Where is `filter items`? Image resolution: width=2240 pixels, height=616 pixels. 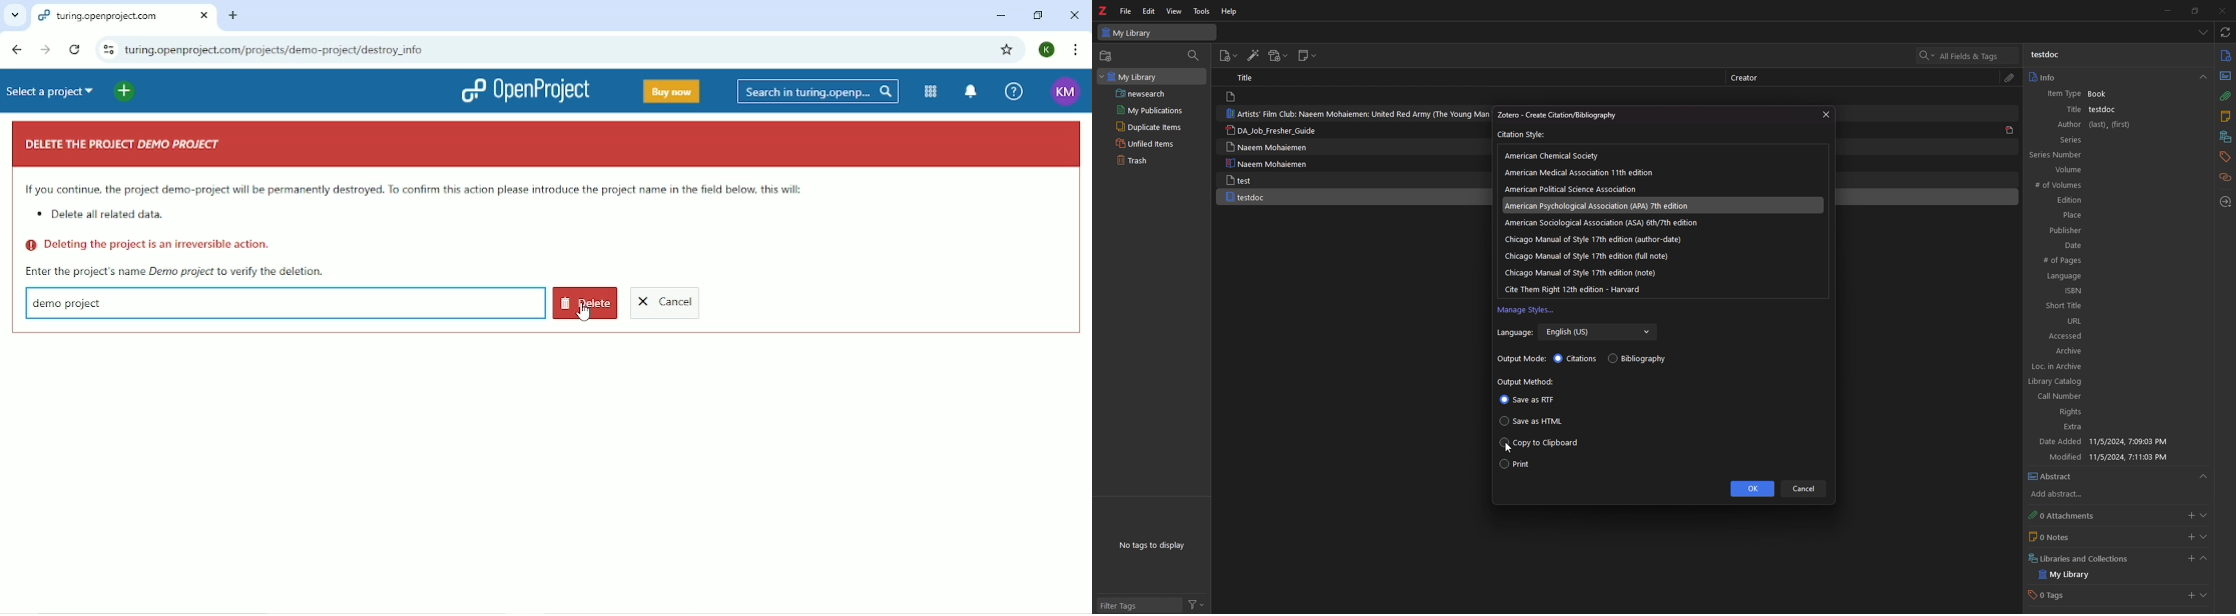 filter items is located at coordinates (1194, 55).